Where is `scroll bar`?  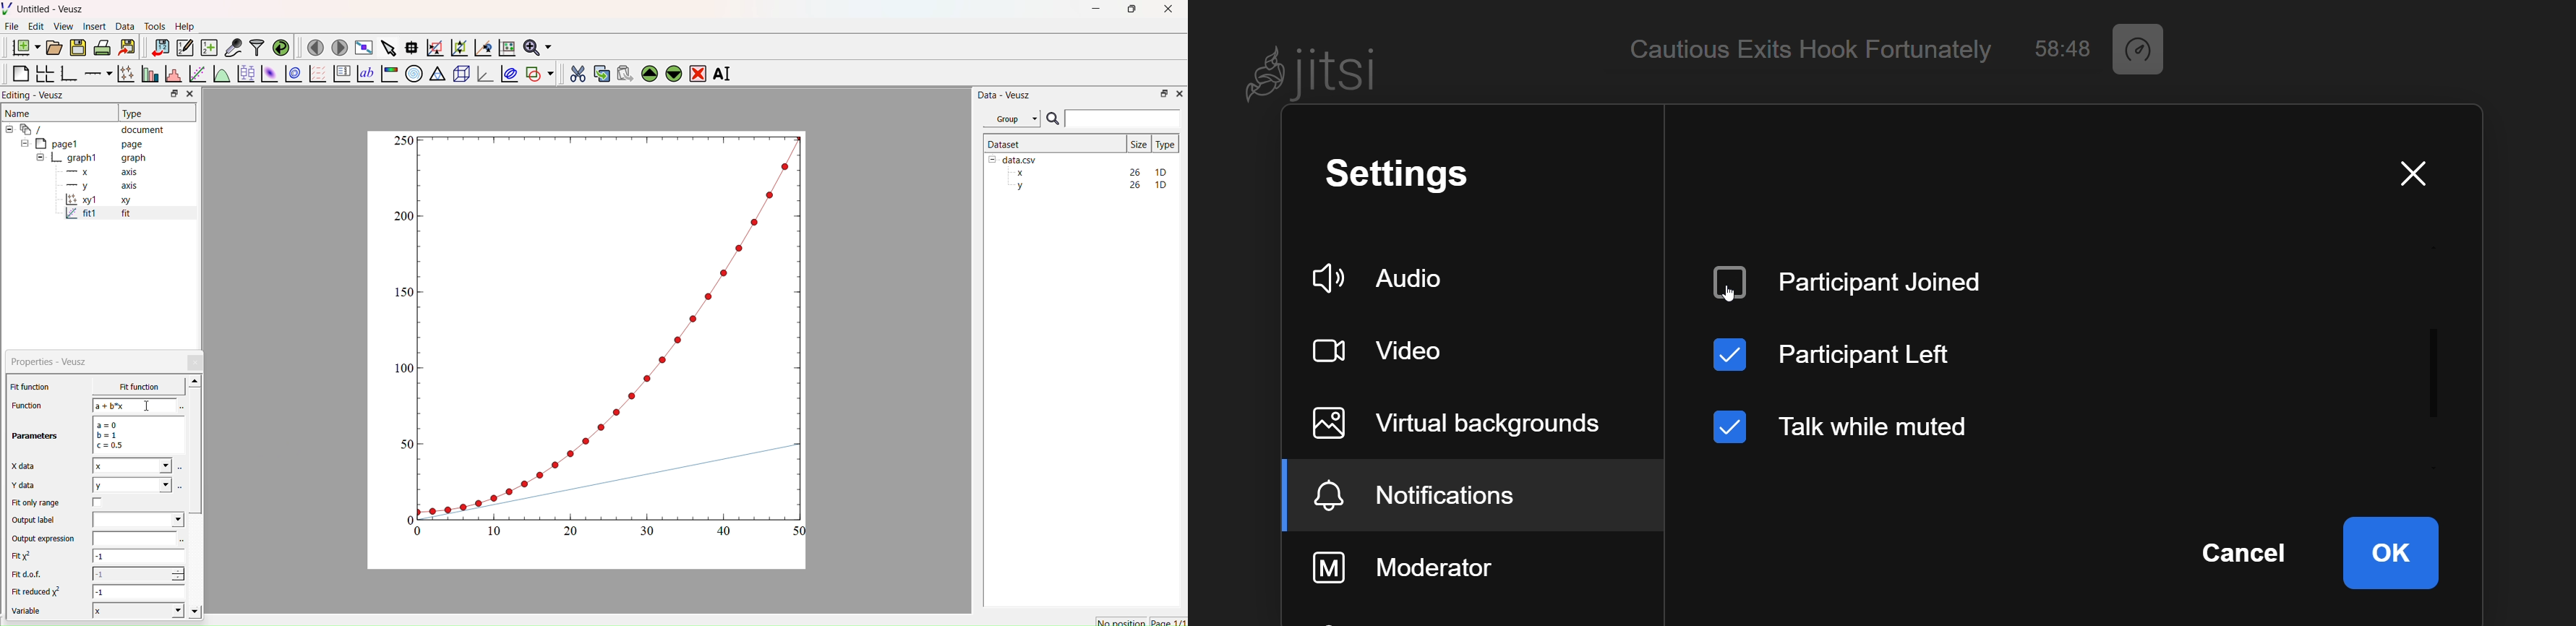 scroll bar is located at coordinates (2434, 335).